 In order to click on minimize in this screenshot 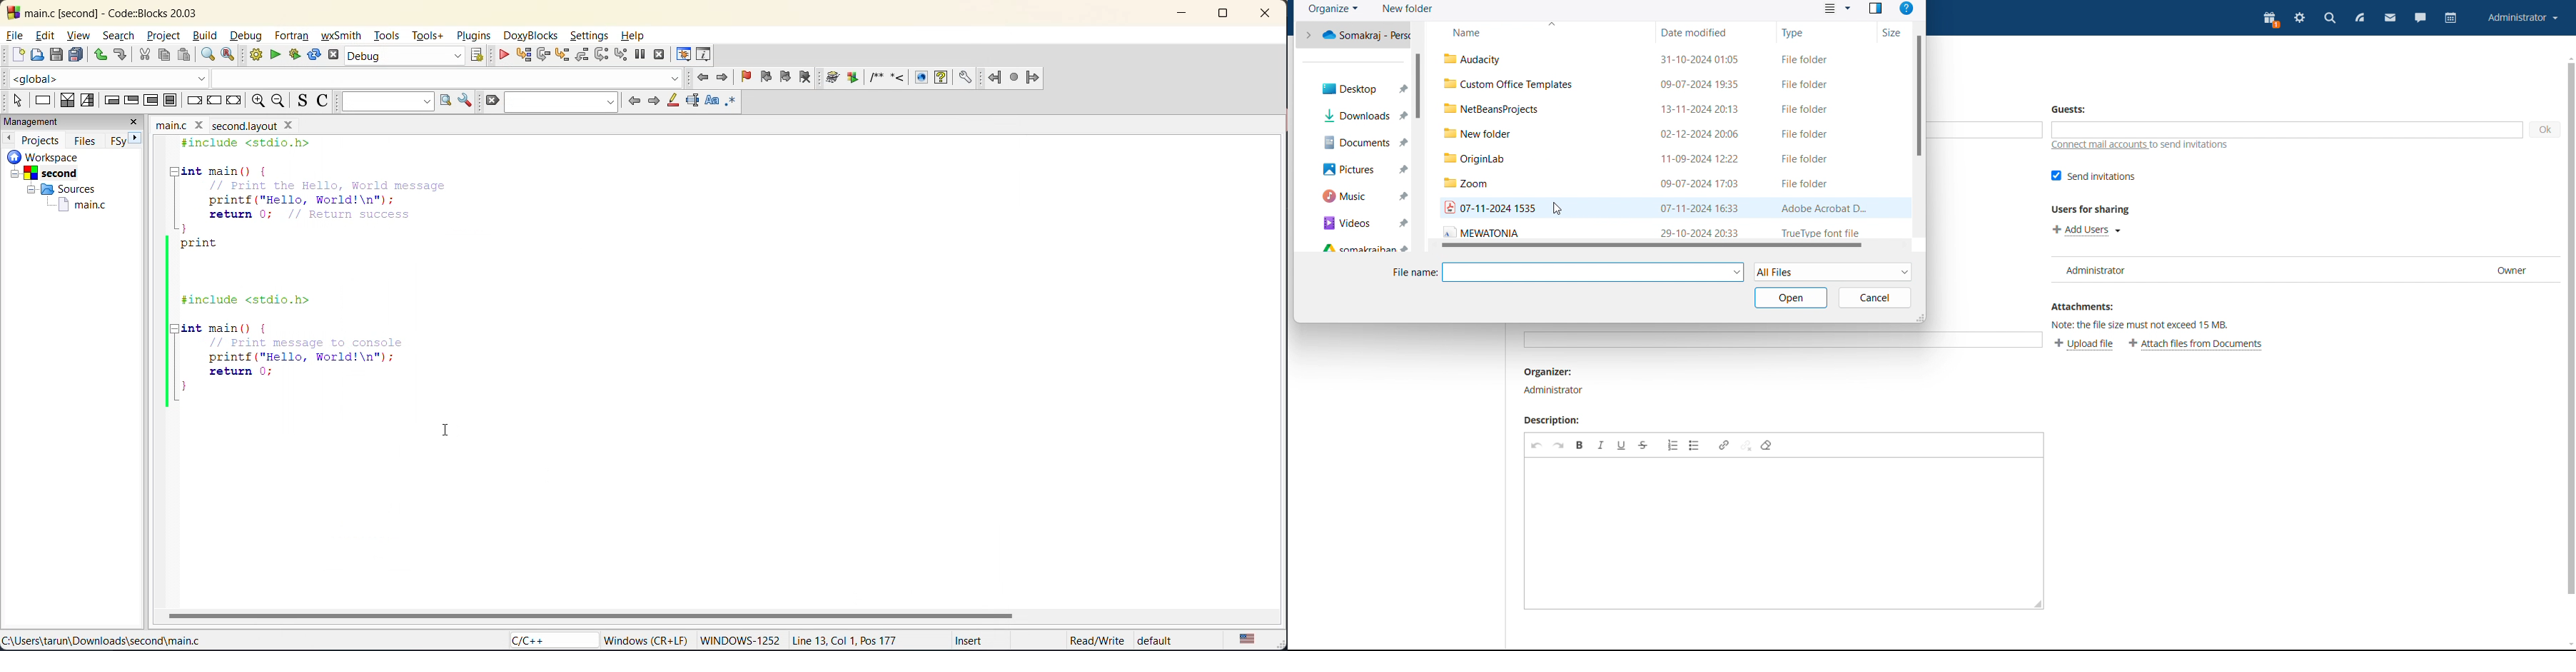, I will do `click(1182, 15)`.